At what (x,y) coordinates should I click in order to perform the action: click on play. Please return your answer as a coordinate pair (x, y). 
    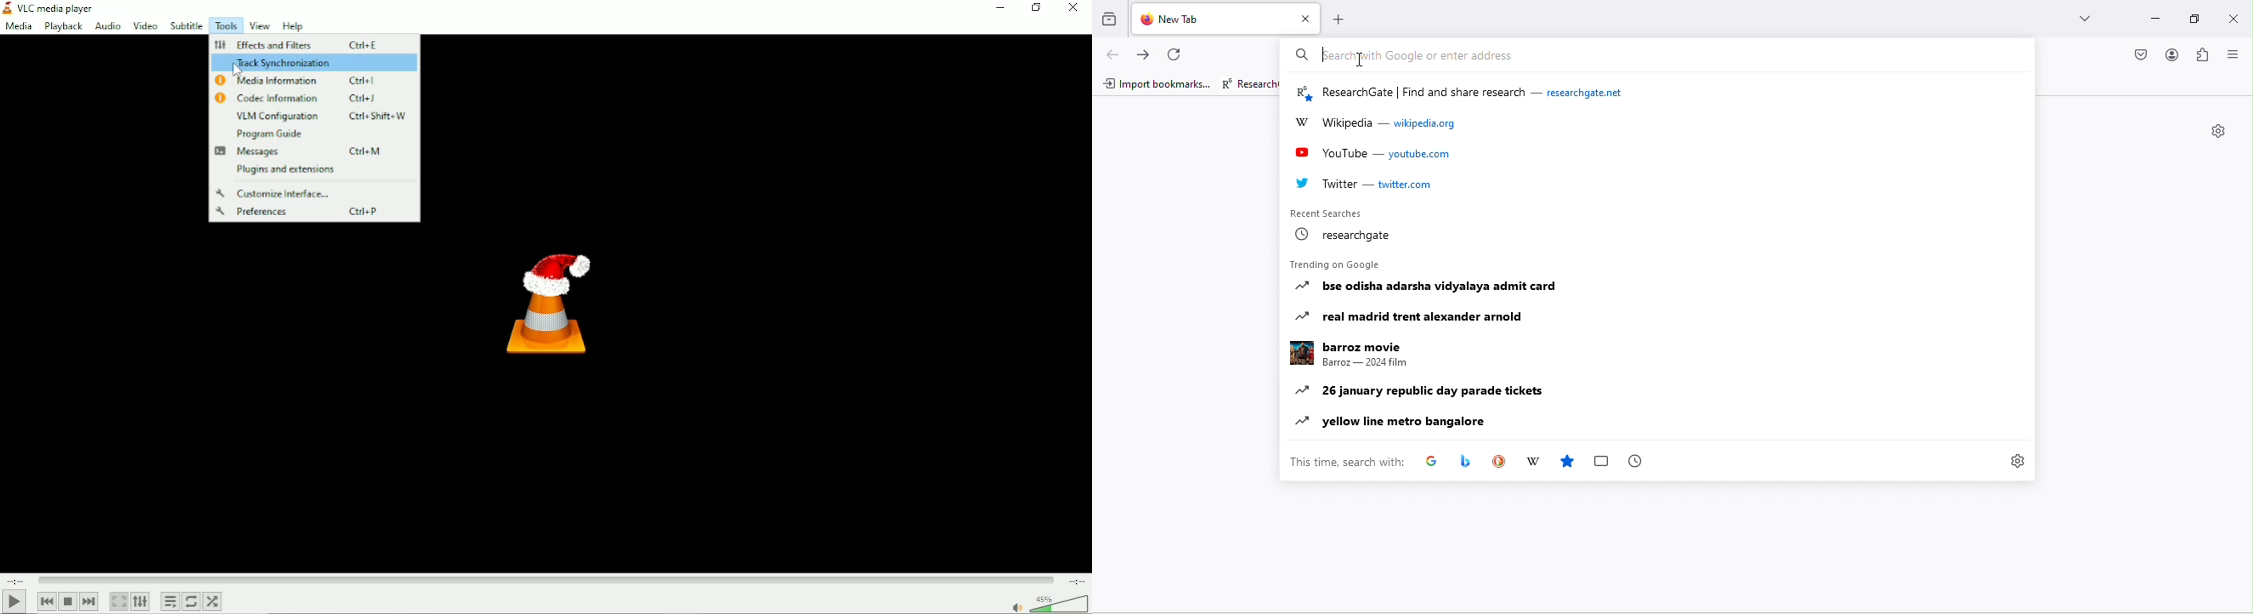
    Looking at the image, I should click on (14, 601).